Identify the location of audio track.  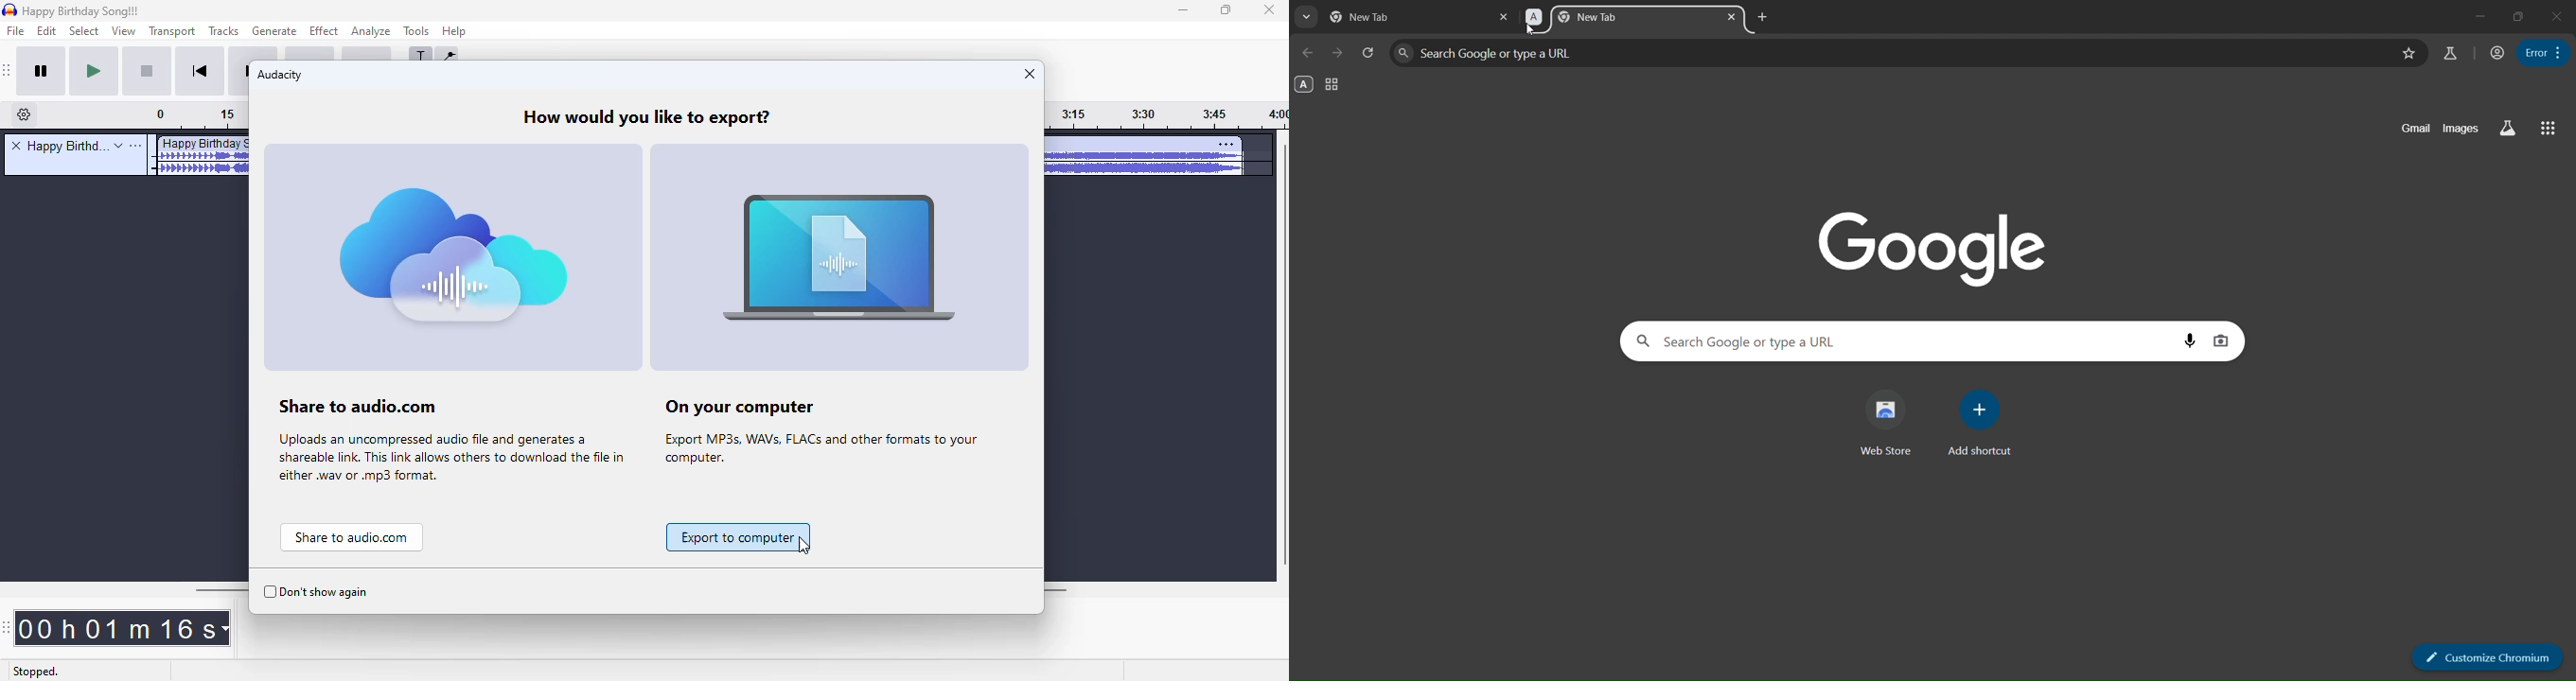
(199, 155).